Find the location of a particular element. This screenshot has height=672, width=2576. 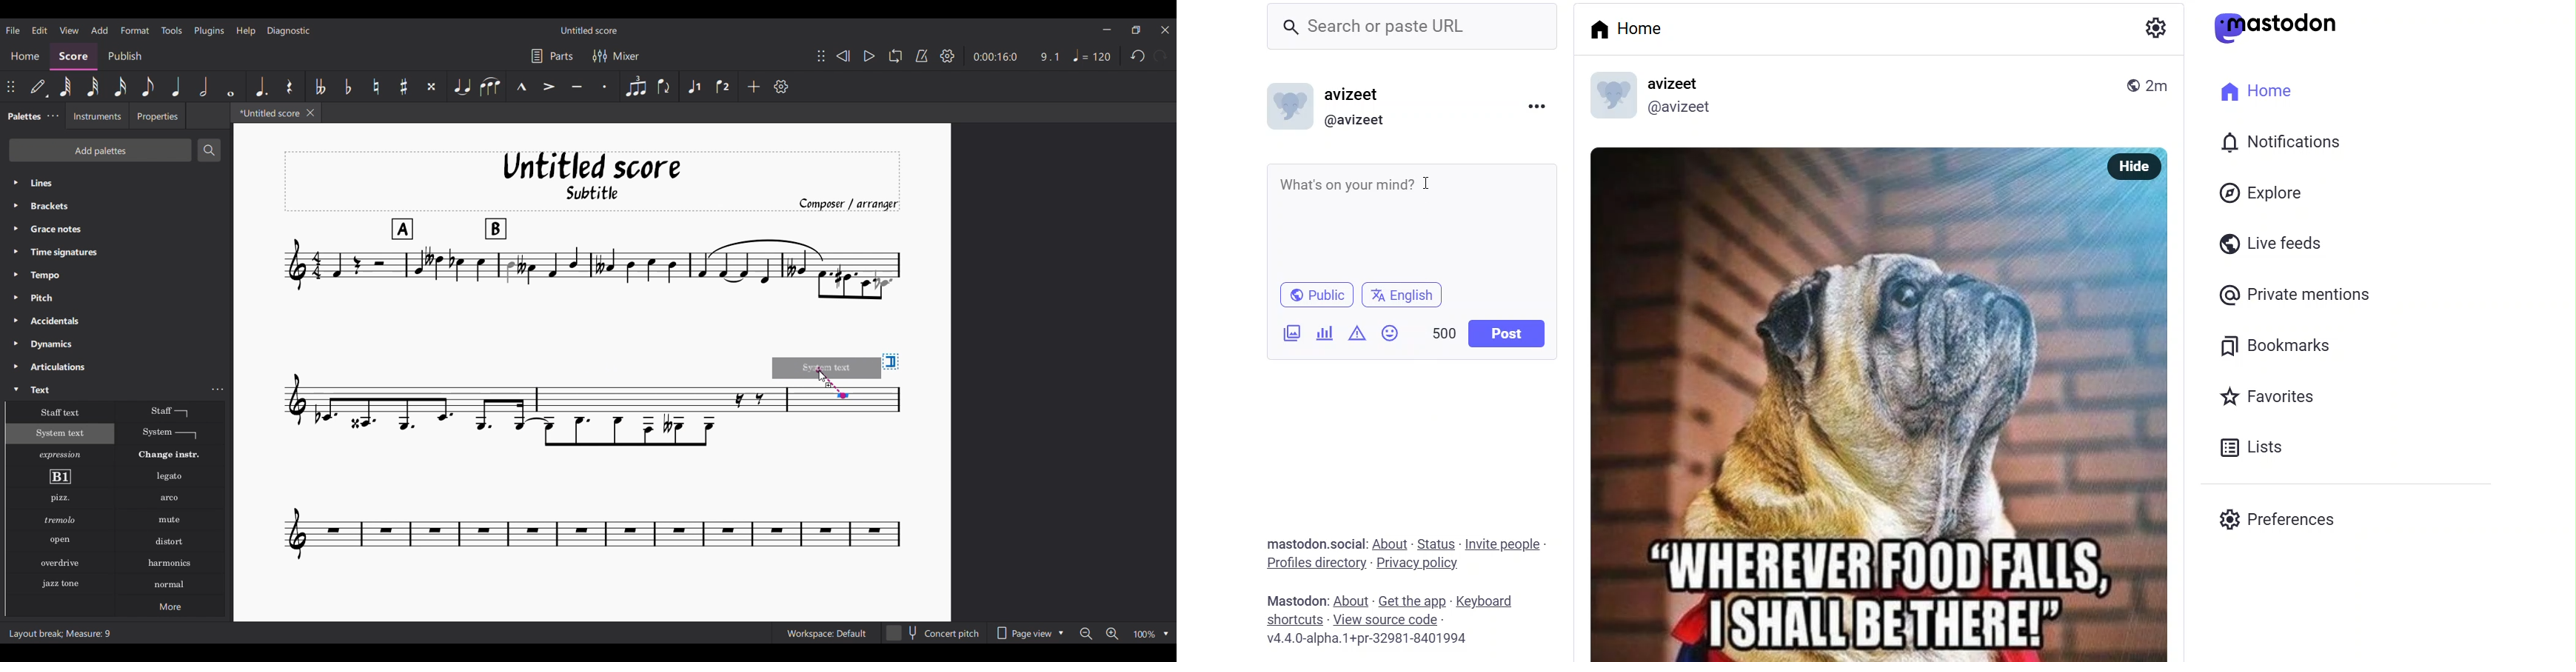

Open is located at coordinates (60, 541).